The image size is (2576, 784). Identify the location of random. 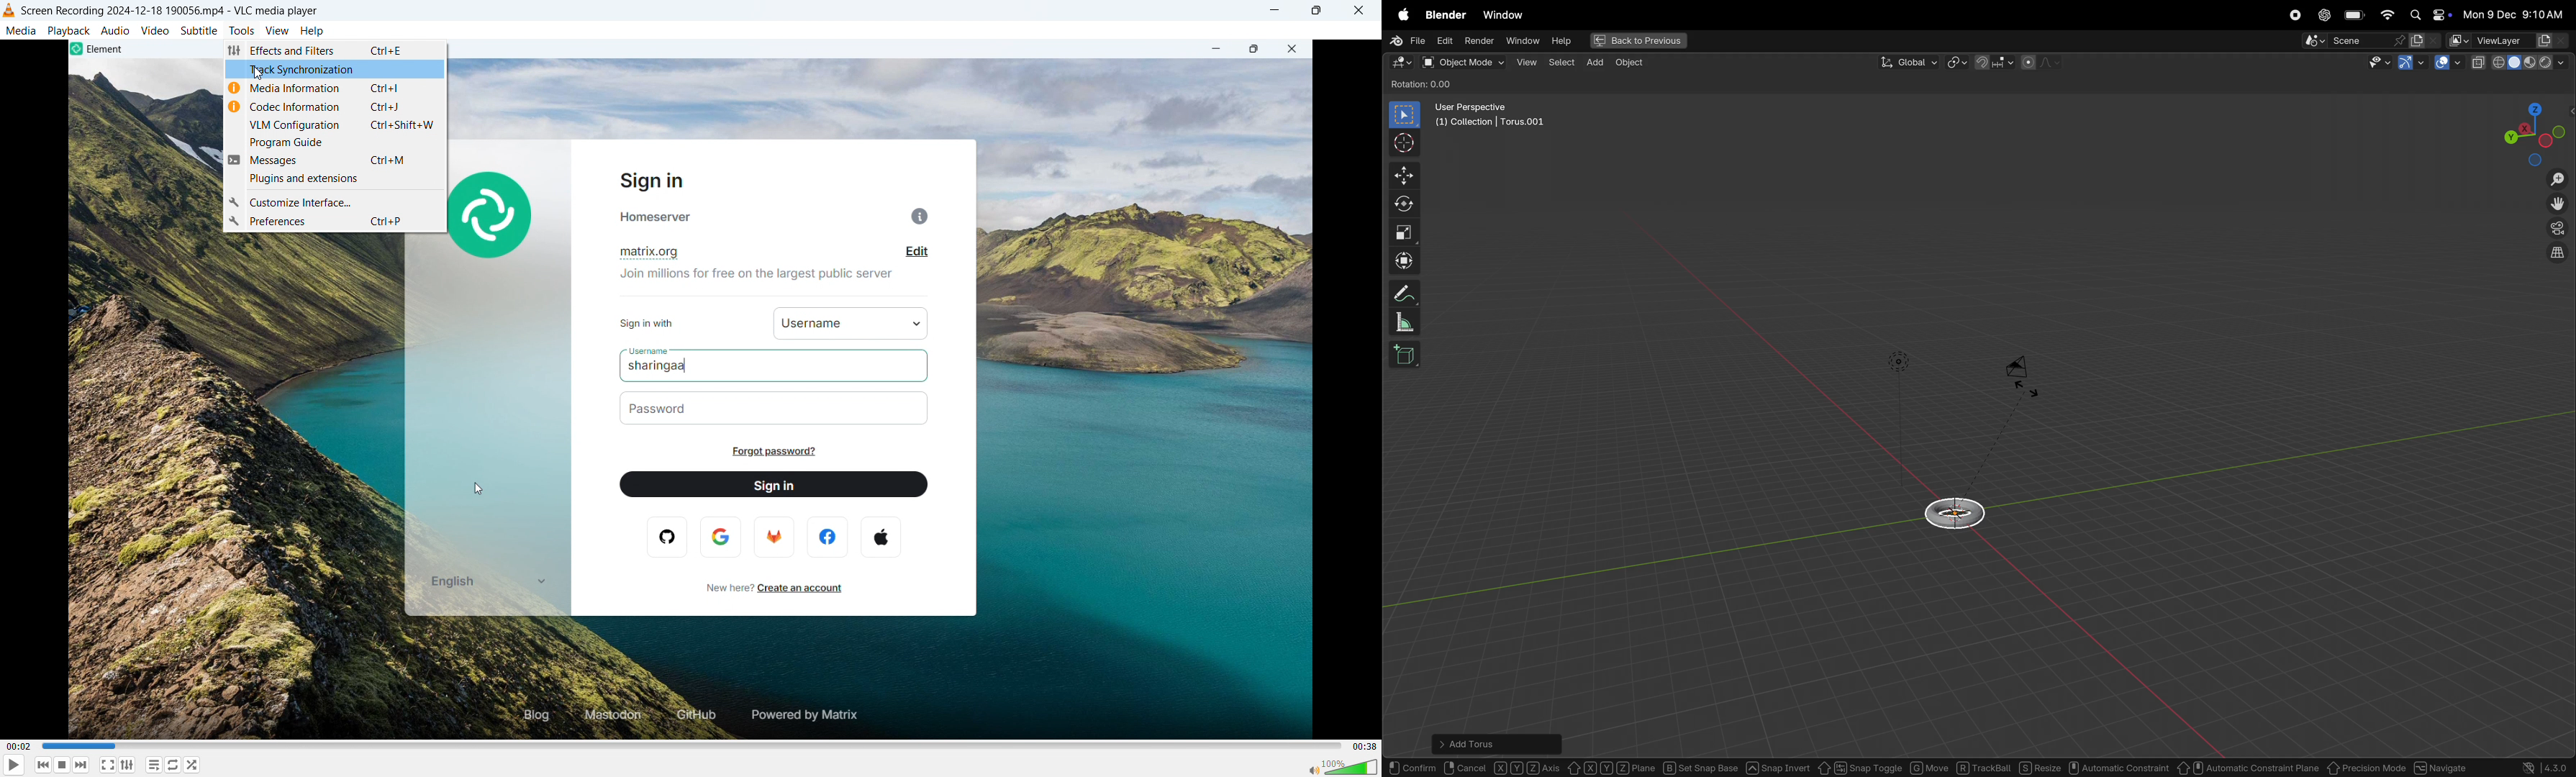
(191, 765).